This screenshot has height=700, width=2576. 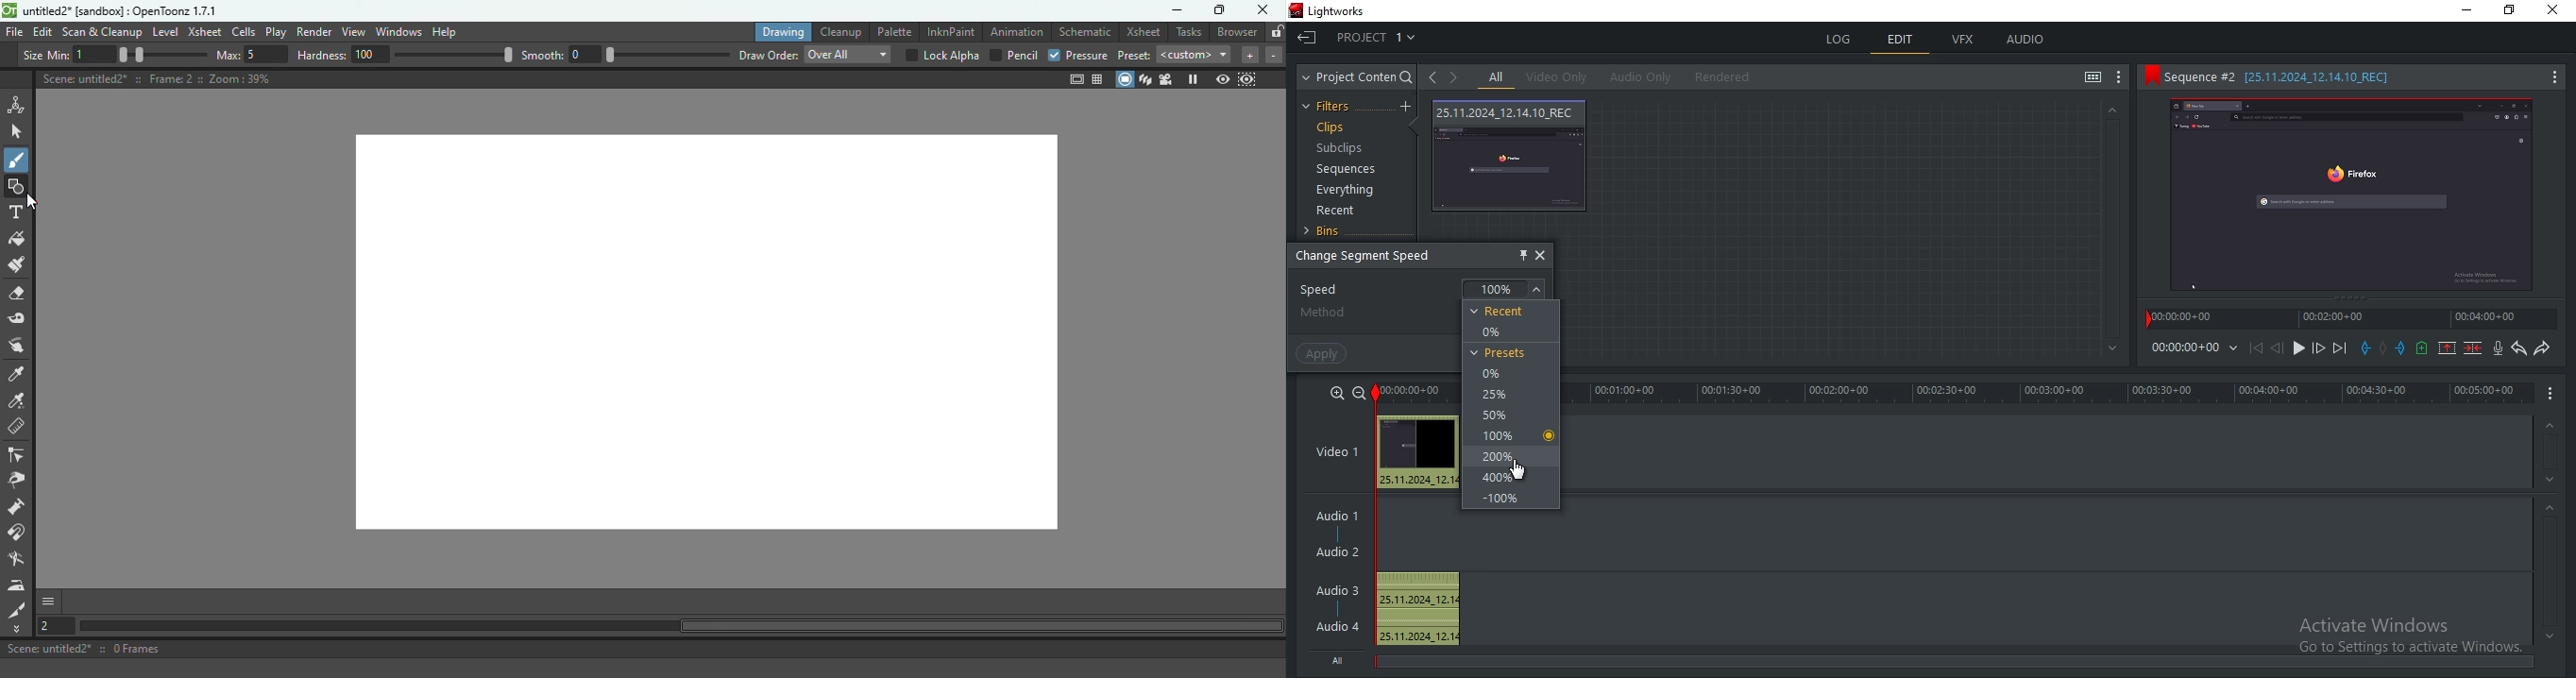 What do you see at coordinates (2121, 77) in the screenshot?
I see `show settings menu` at bounding box center [2121, 77].